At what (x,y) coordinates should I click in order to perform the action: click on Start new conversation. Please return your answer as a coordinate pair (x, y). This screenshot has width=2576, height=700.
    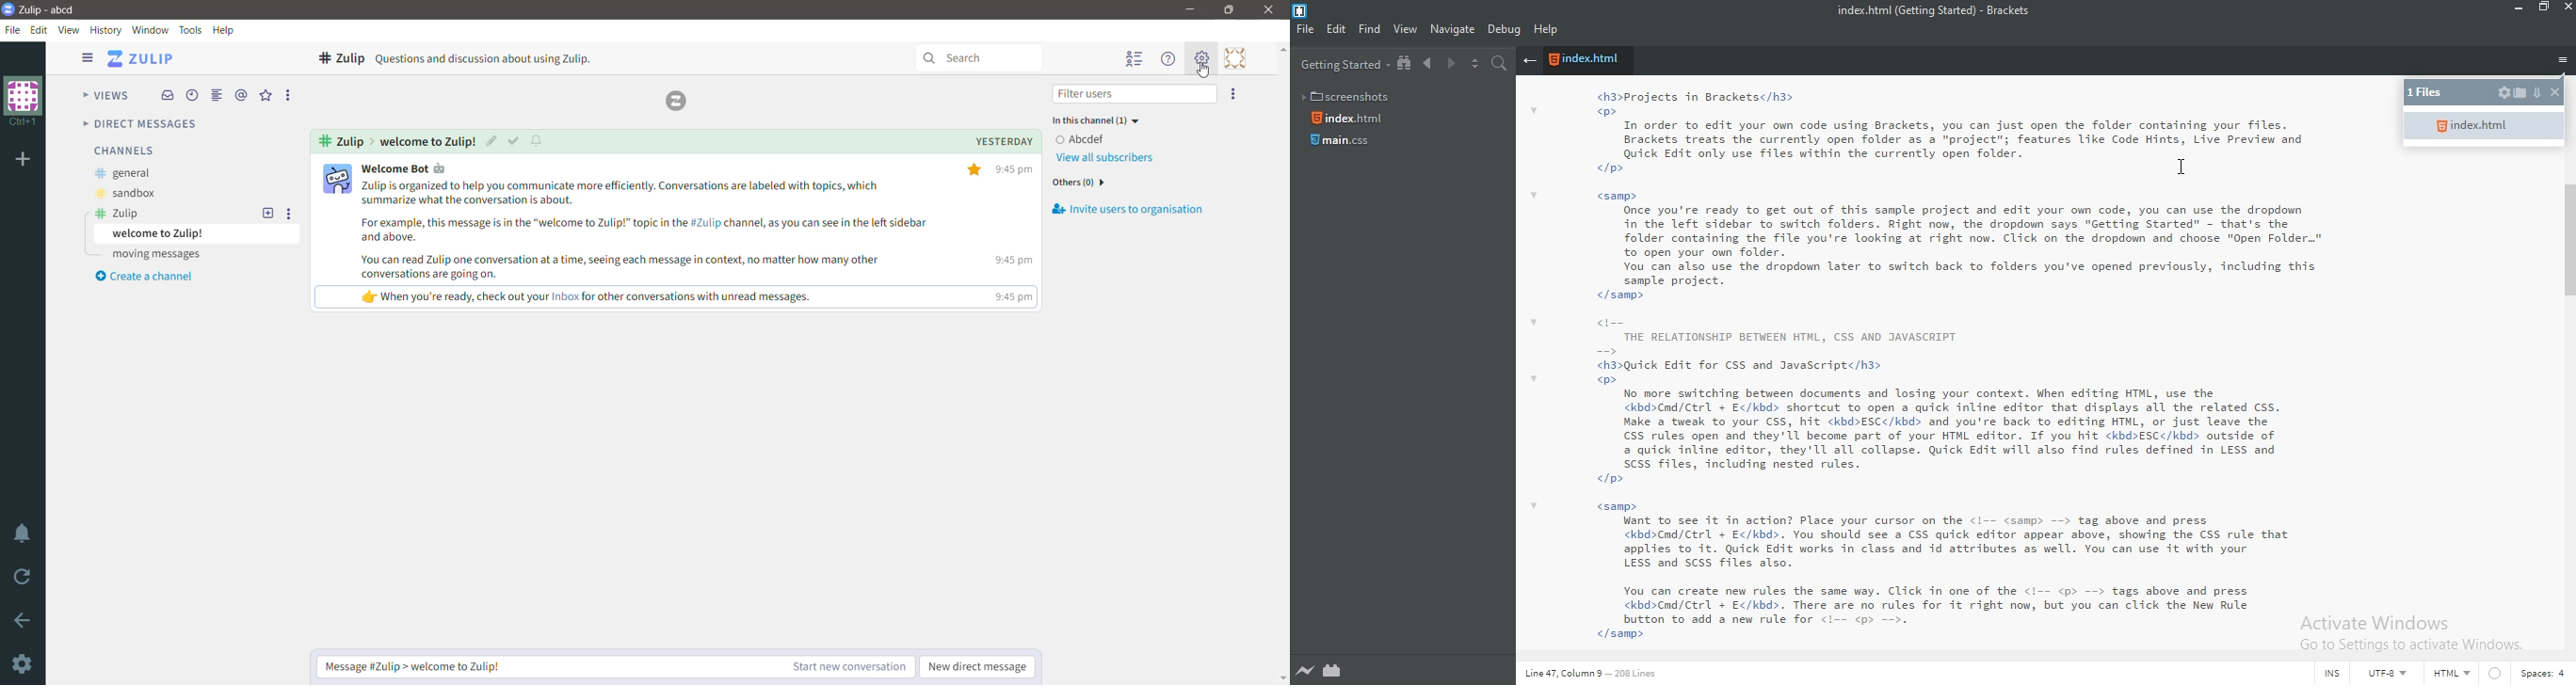
    Looking at the image, I should click on (848, 667).